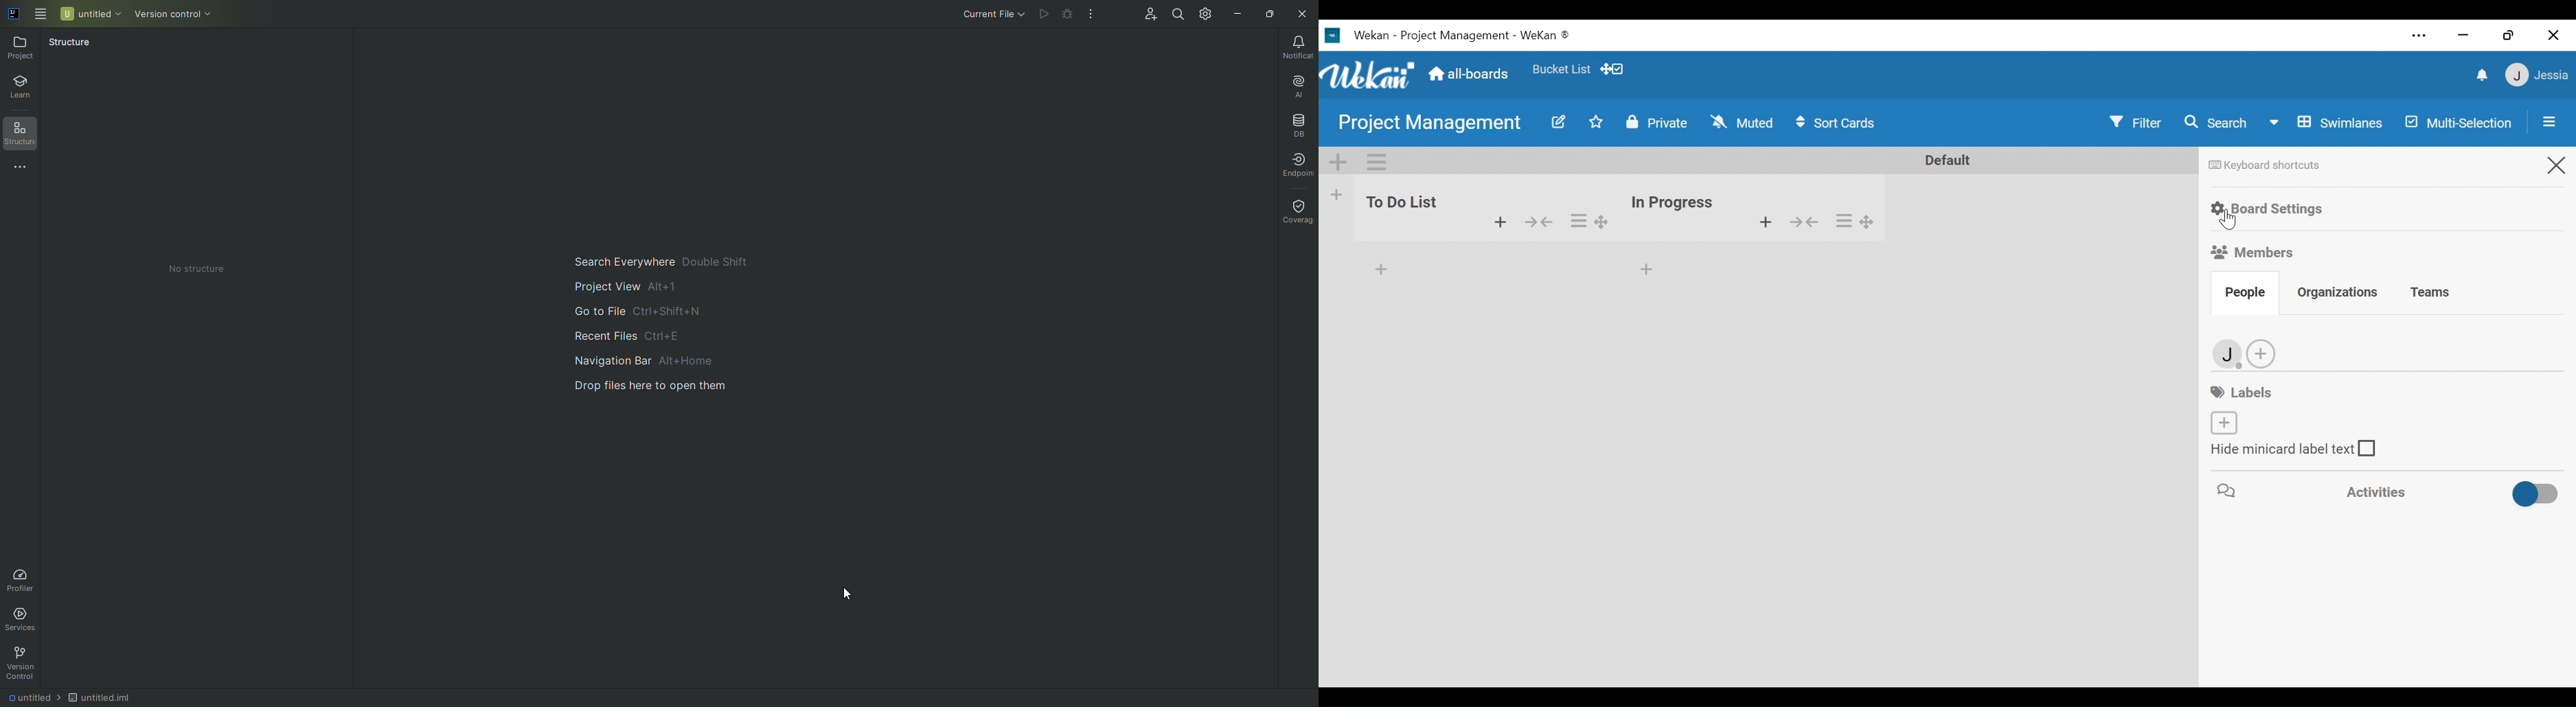 This screenshot has height=728, width=2576. I want to click on options, so click(1860, 220).